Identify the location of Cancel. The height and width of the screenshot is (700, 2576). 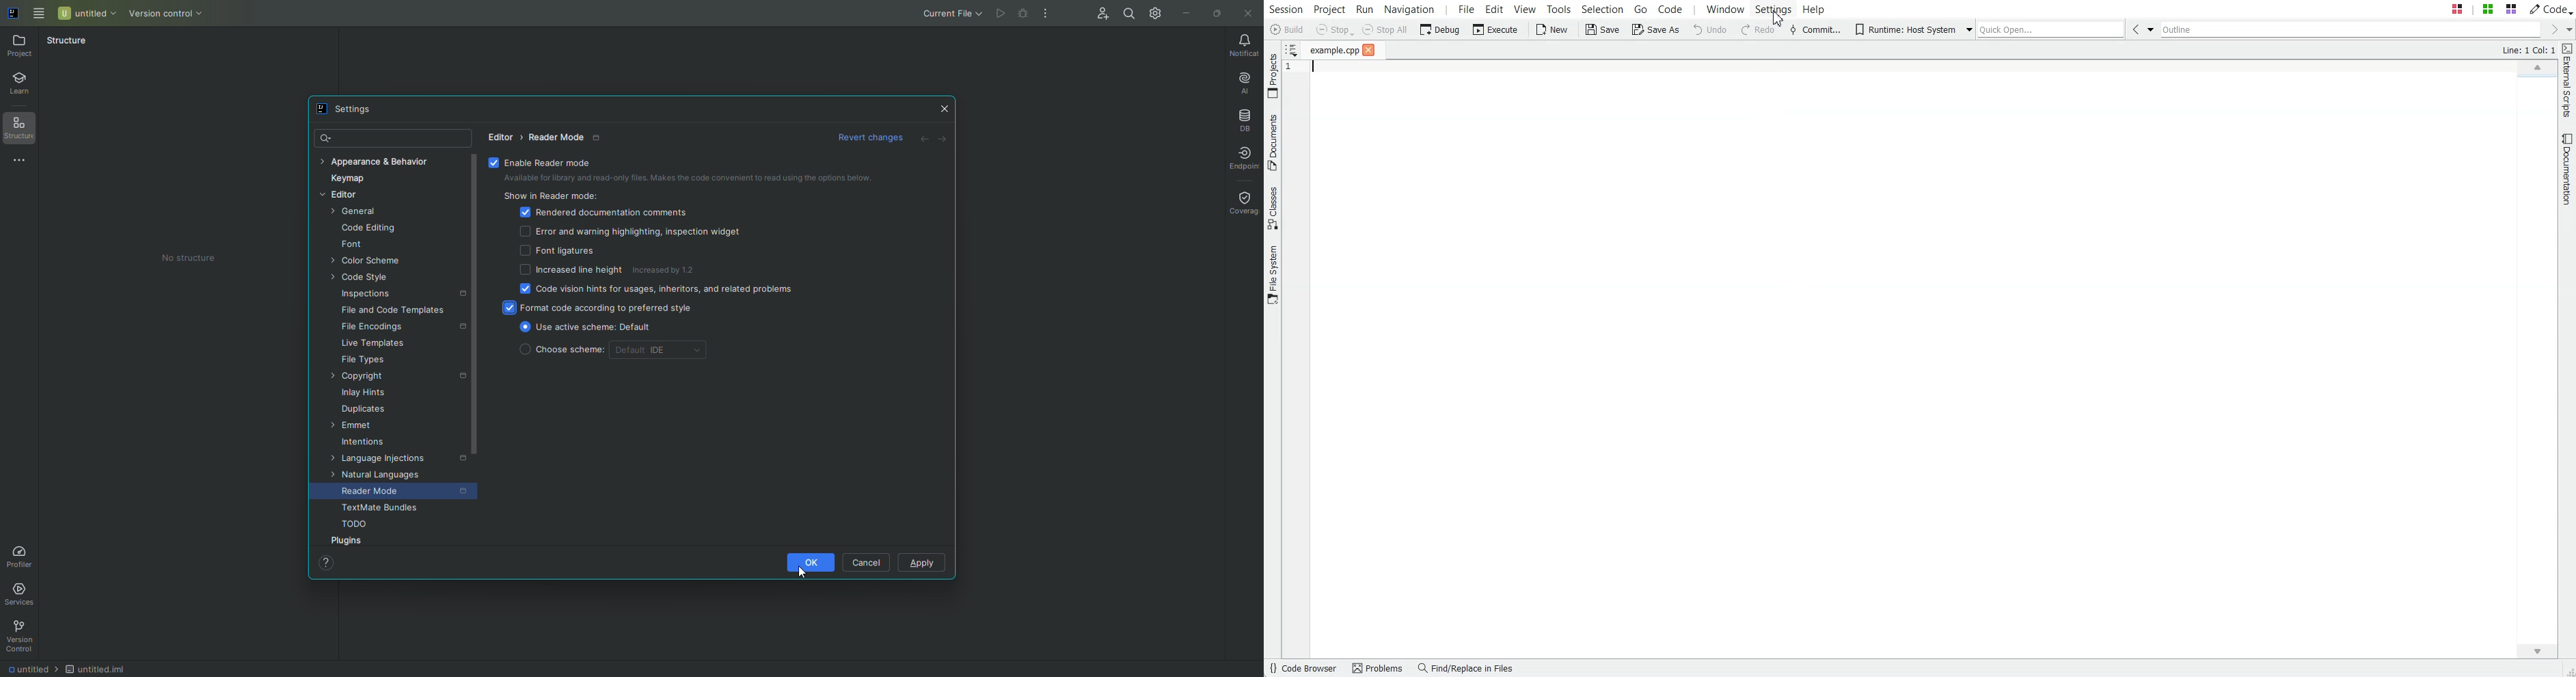
(864, 562).